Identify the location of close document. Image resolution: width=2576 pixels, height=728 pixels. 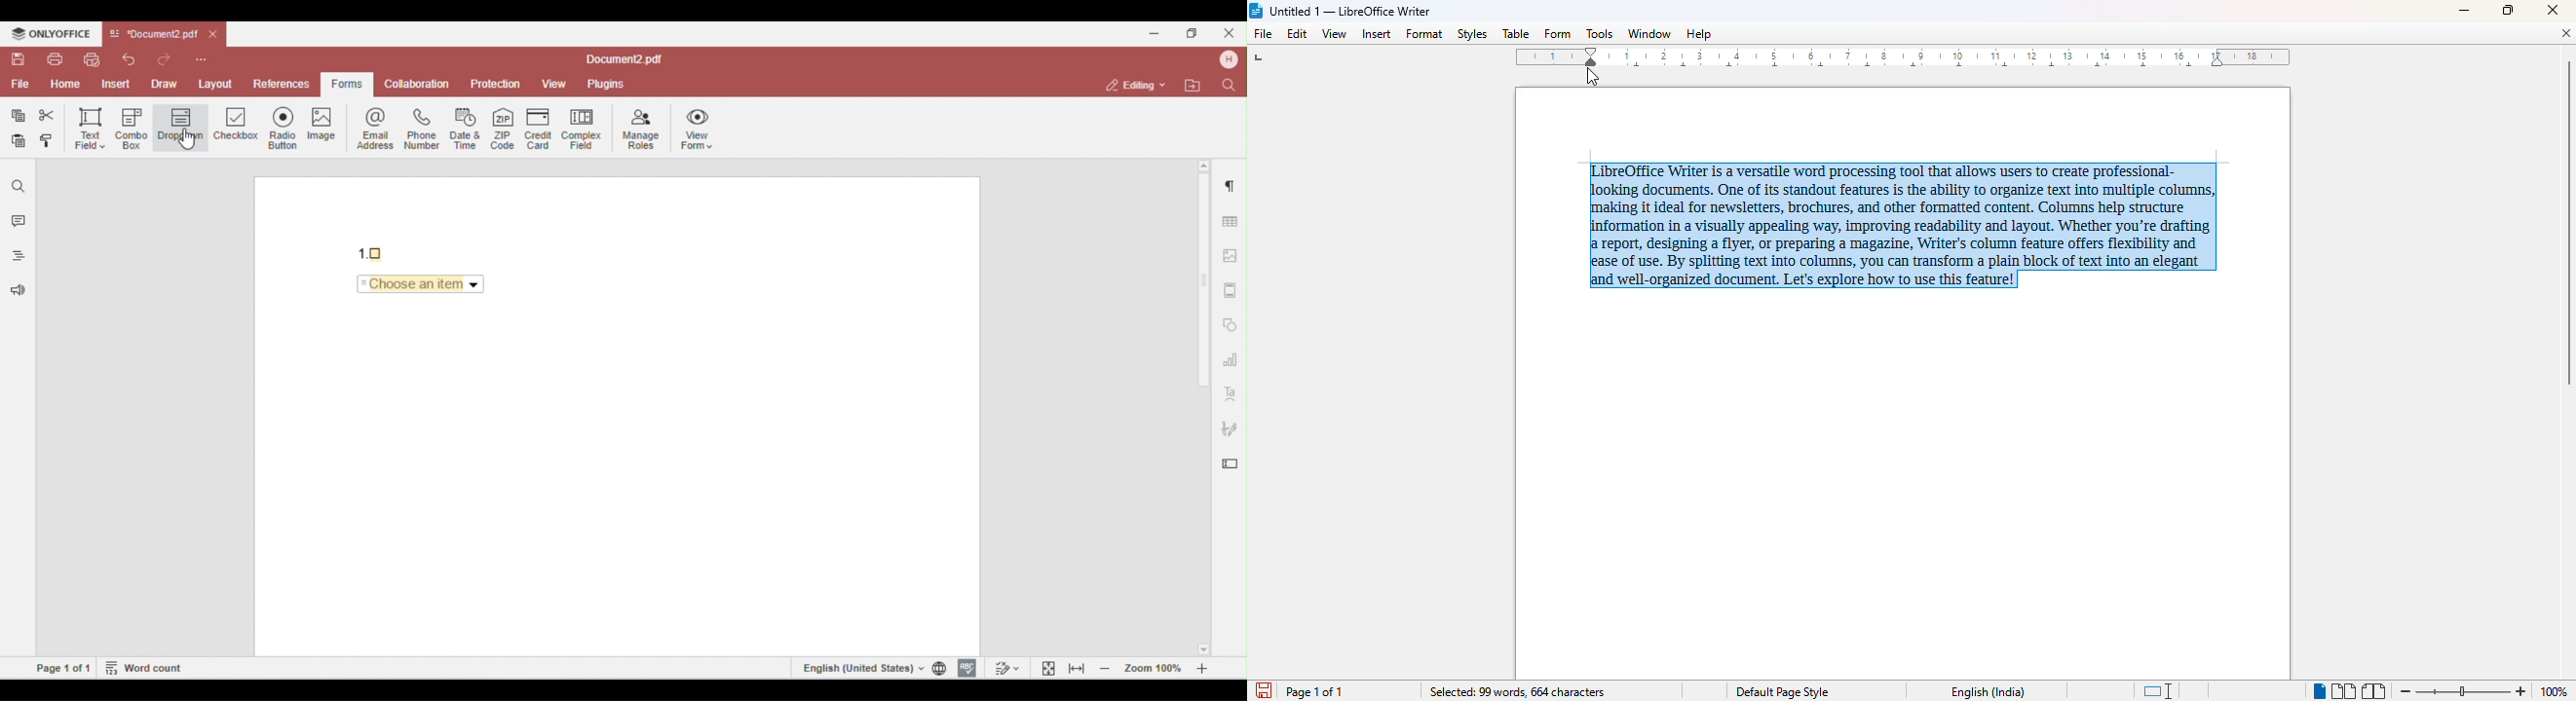
(2565, 33).